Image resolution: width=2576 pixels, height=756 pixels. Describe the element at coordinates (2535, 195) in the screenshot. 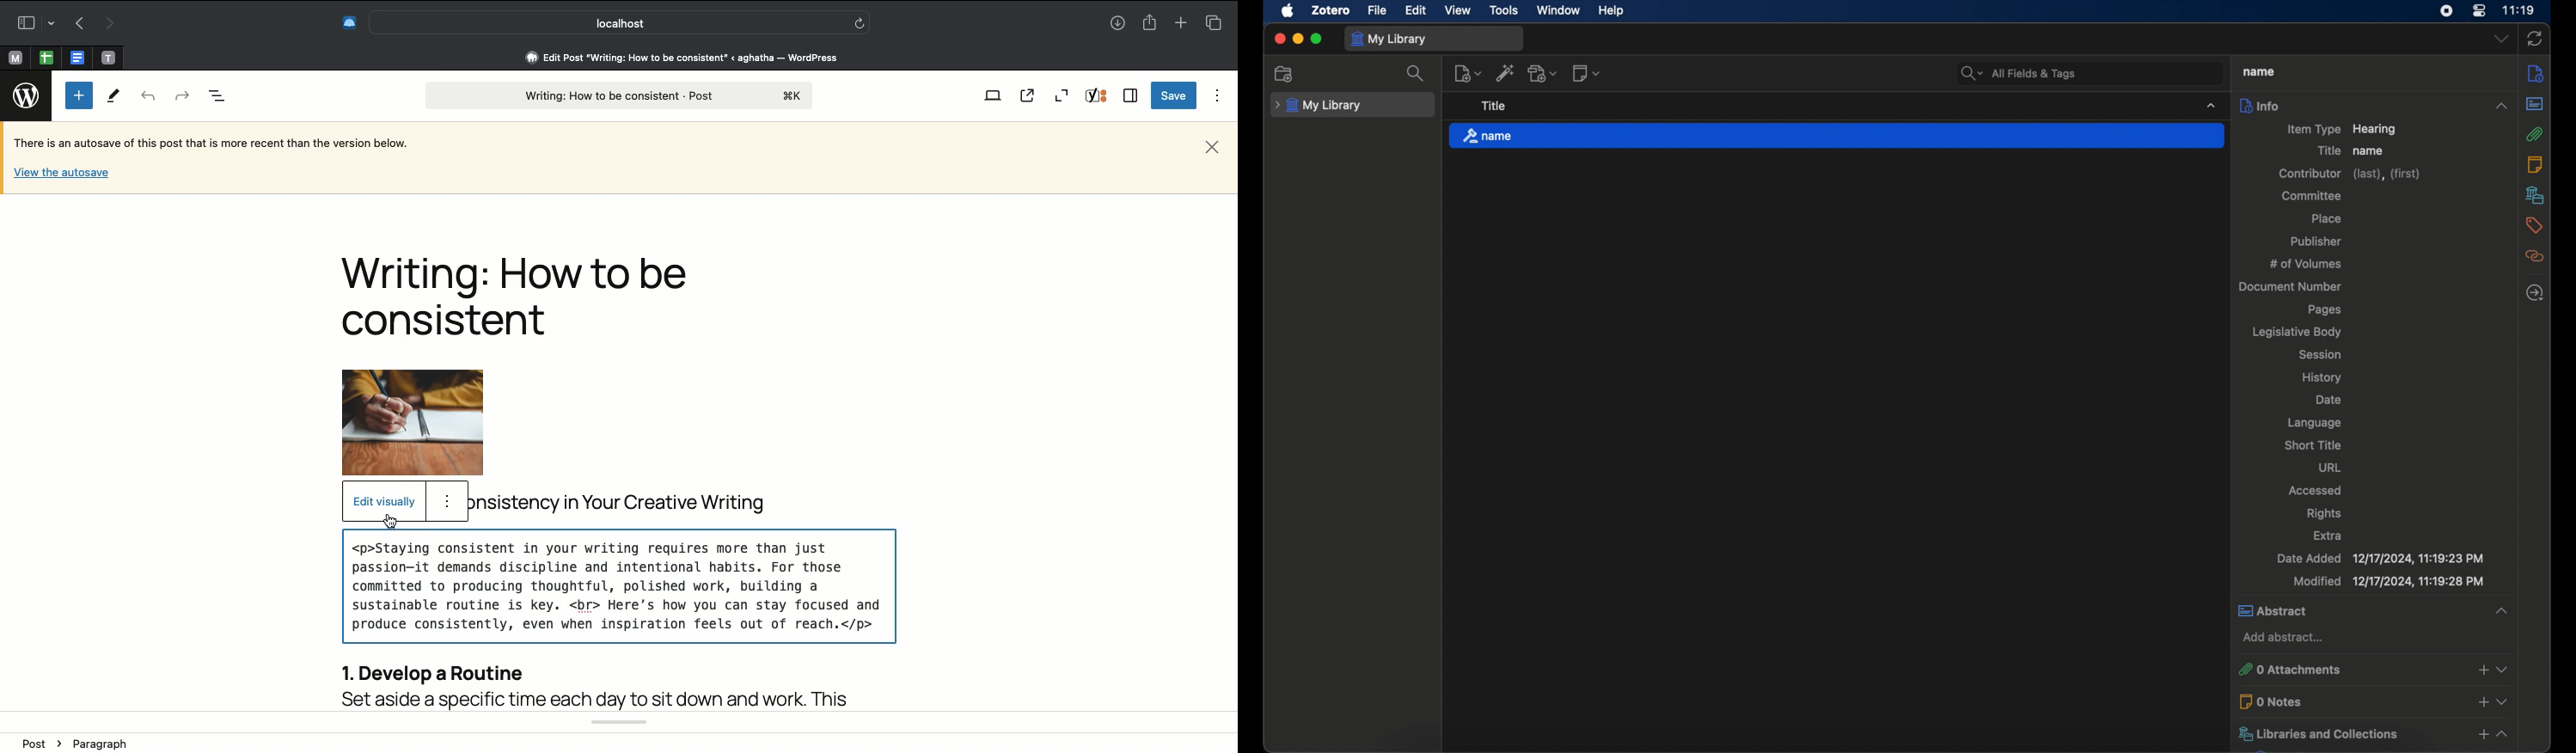

I see `libraries` at that location.